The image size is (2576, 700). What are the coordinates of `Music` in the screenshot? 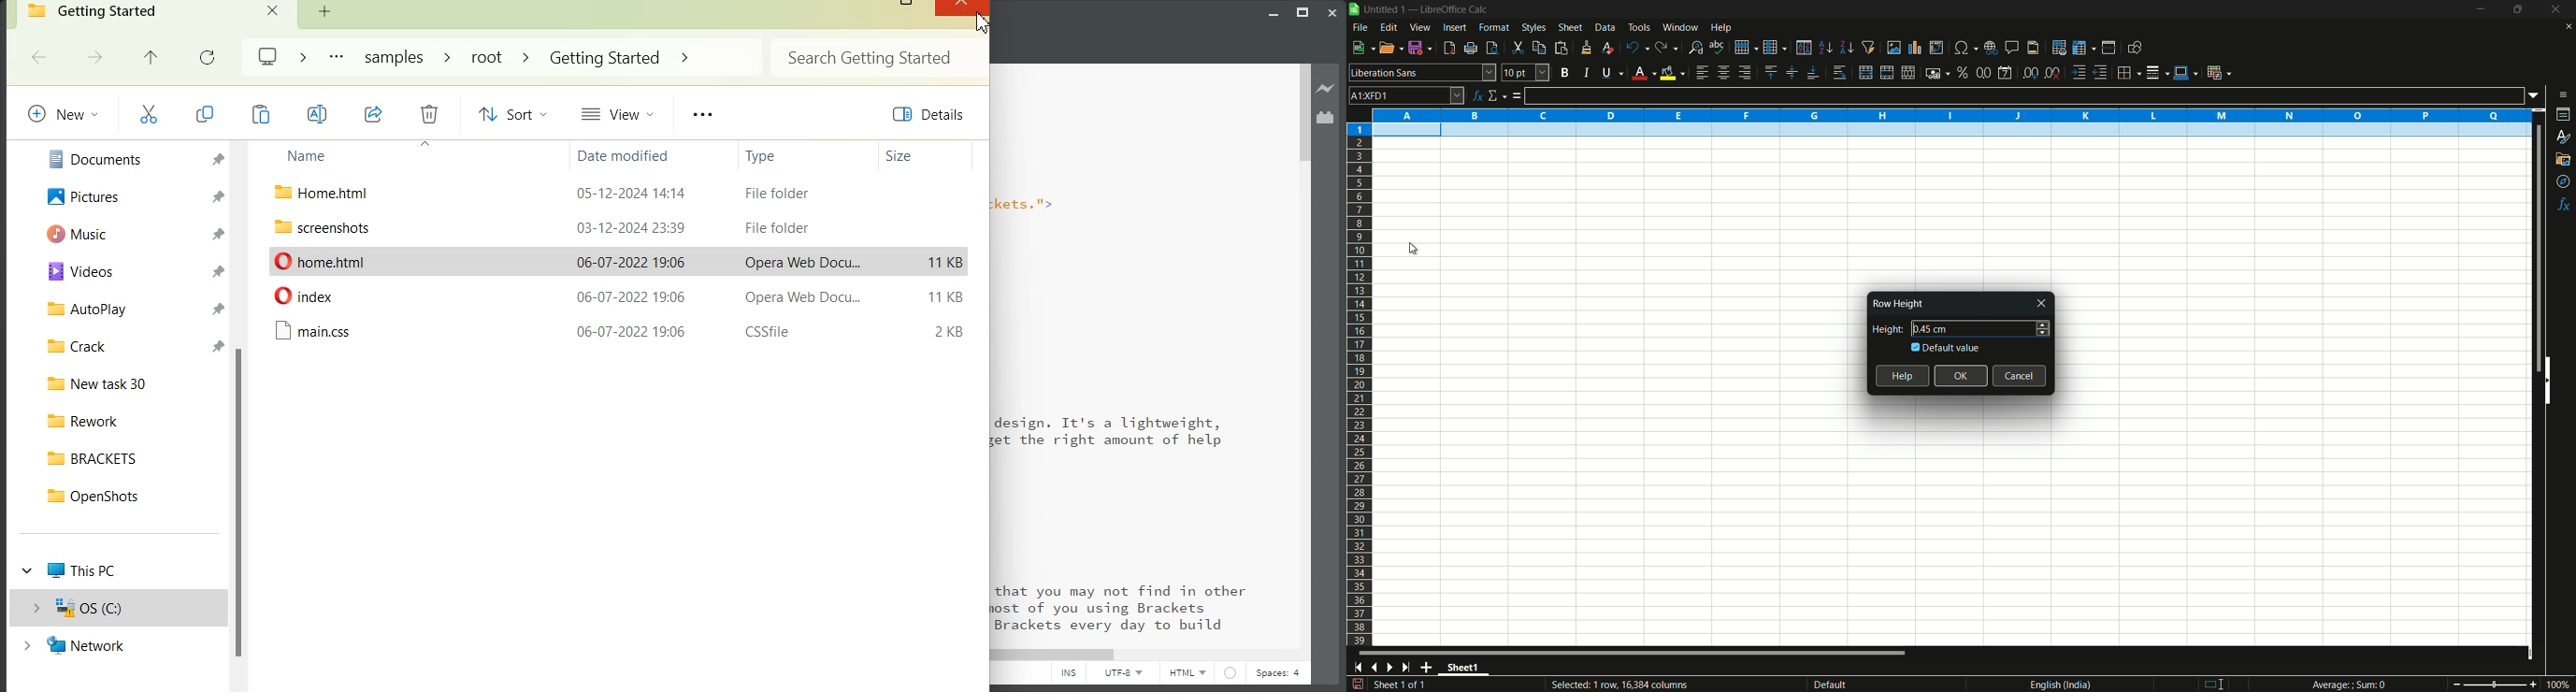 It's located at (129, 234).